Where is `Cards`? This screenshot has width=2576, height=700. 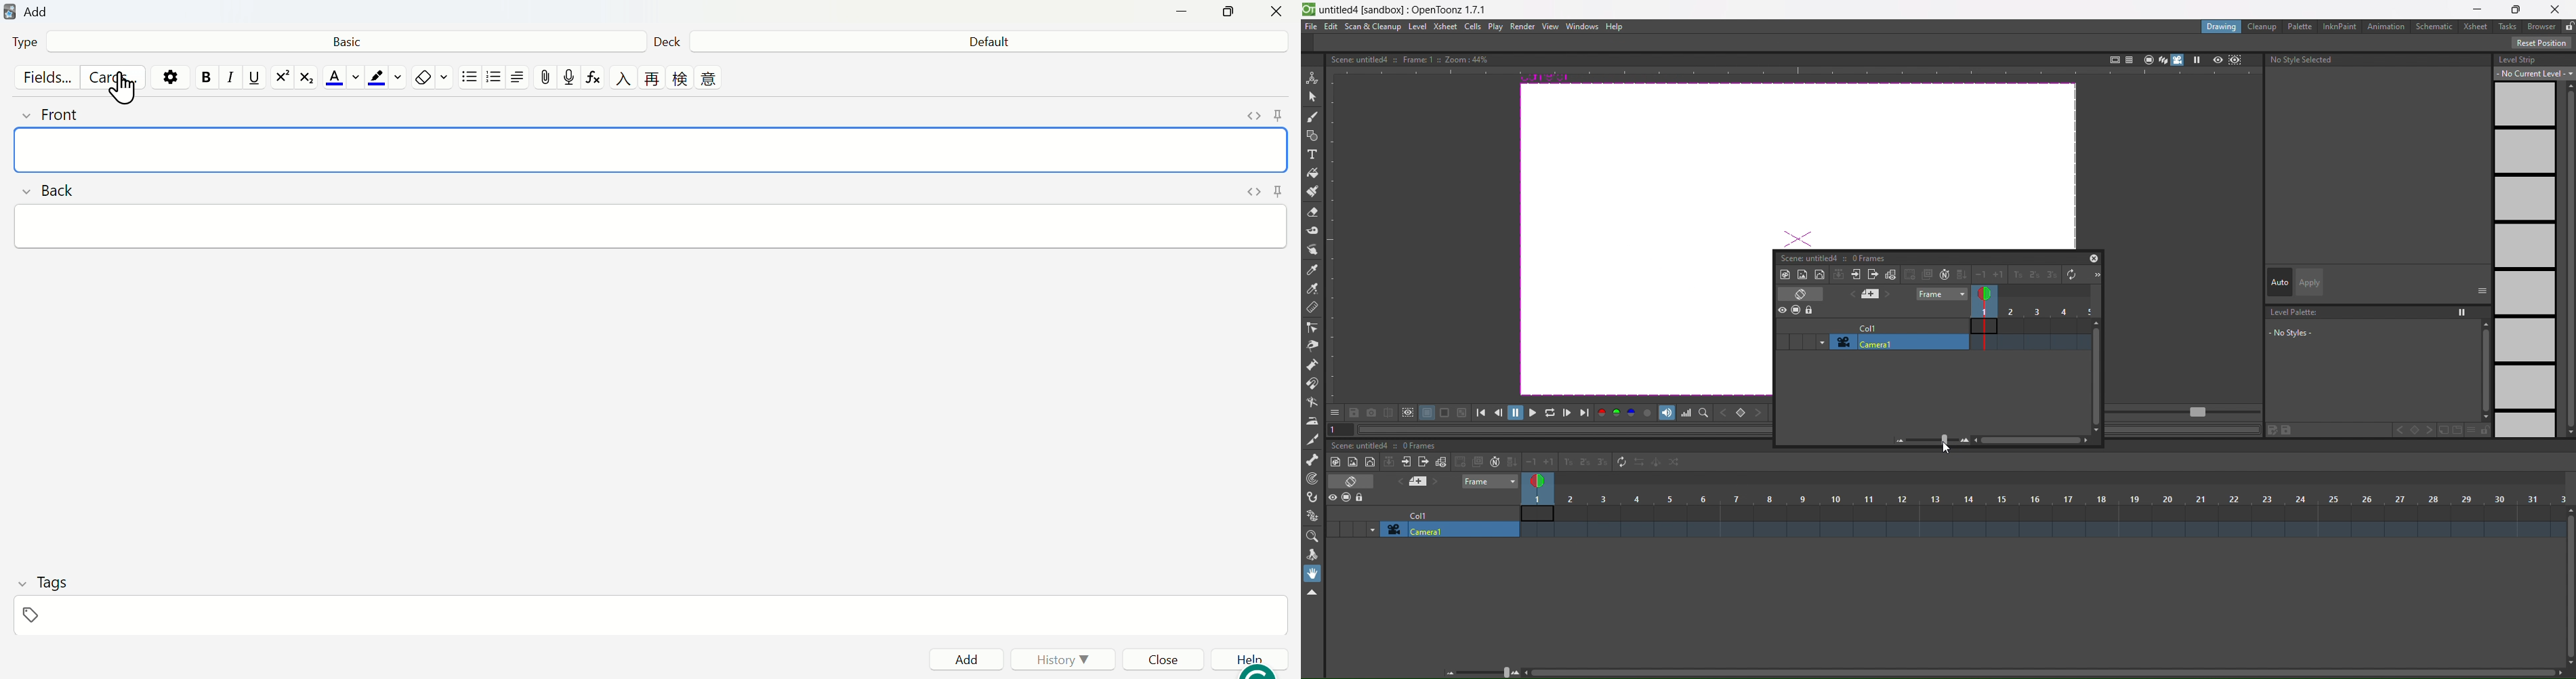
Cards is located at coordinates (108, 78).